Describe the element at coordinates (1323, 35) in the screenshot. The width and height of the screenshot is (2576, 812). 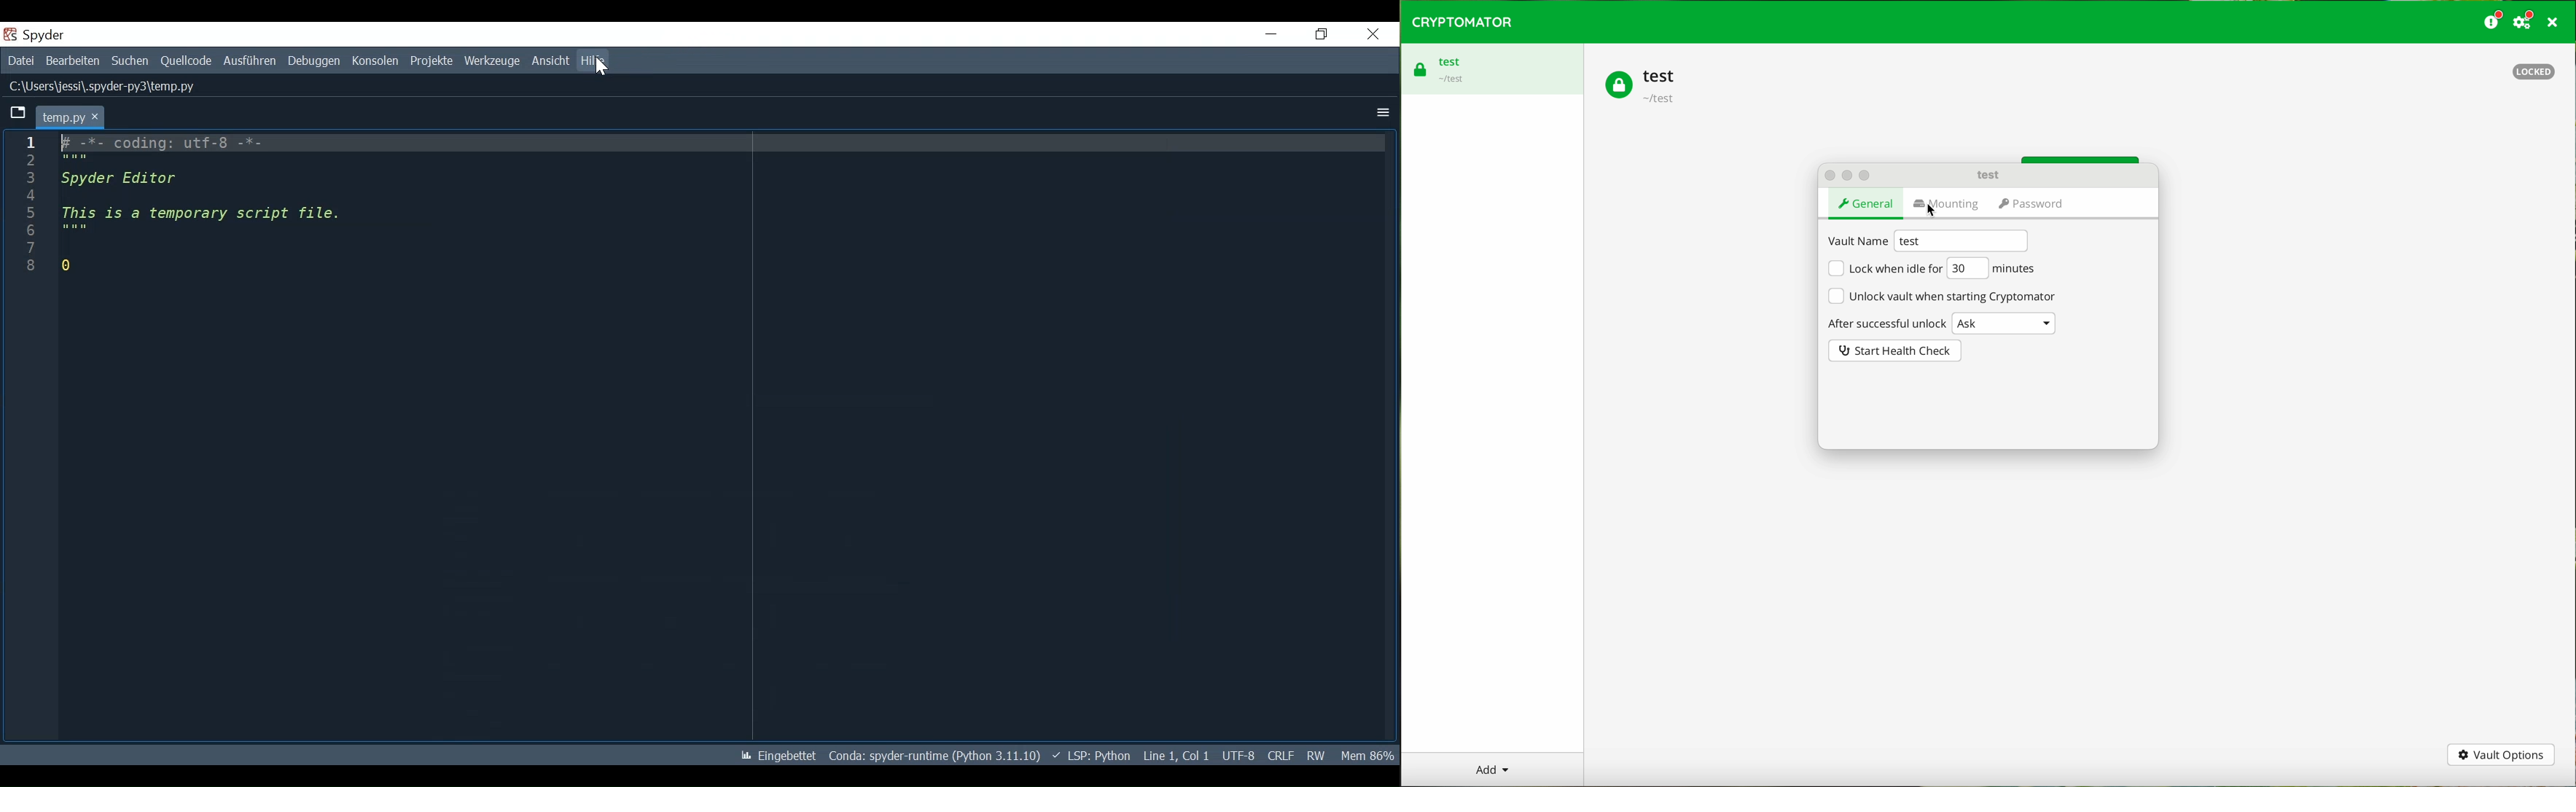
I see `Restore` at that location.